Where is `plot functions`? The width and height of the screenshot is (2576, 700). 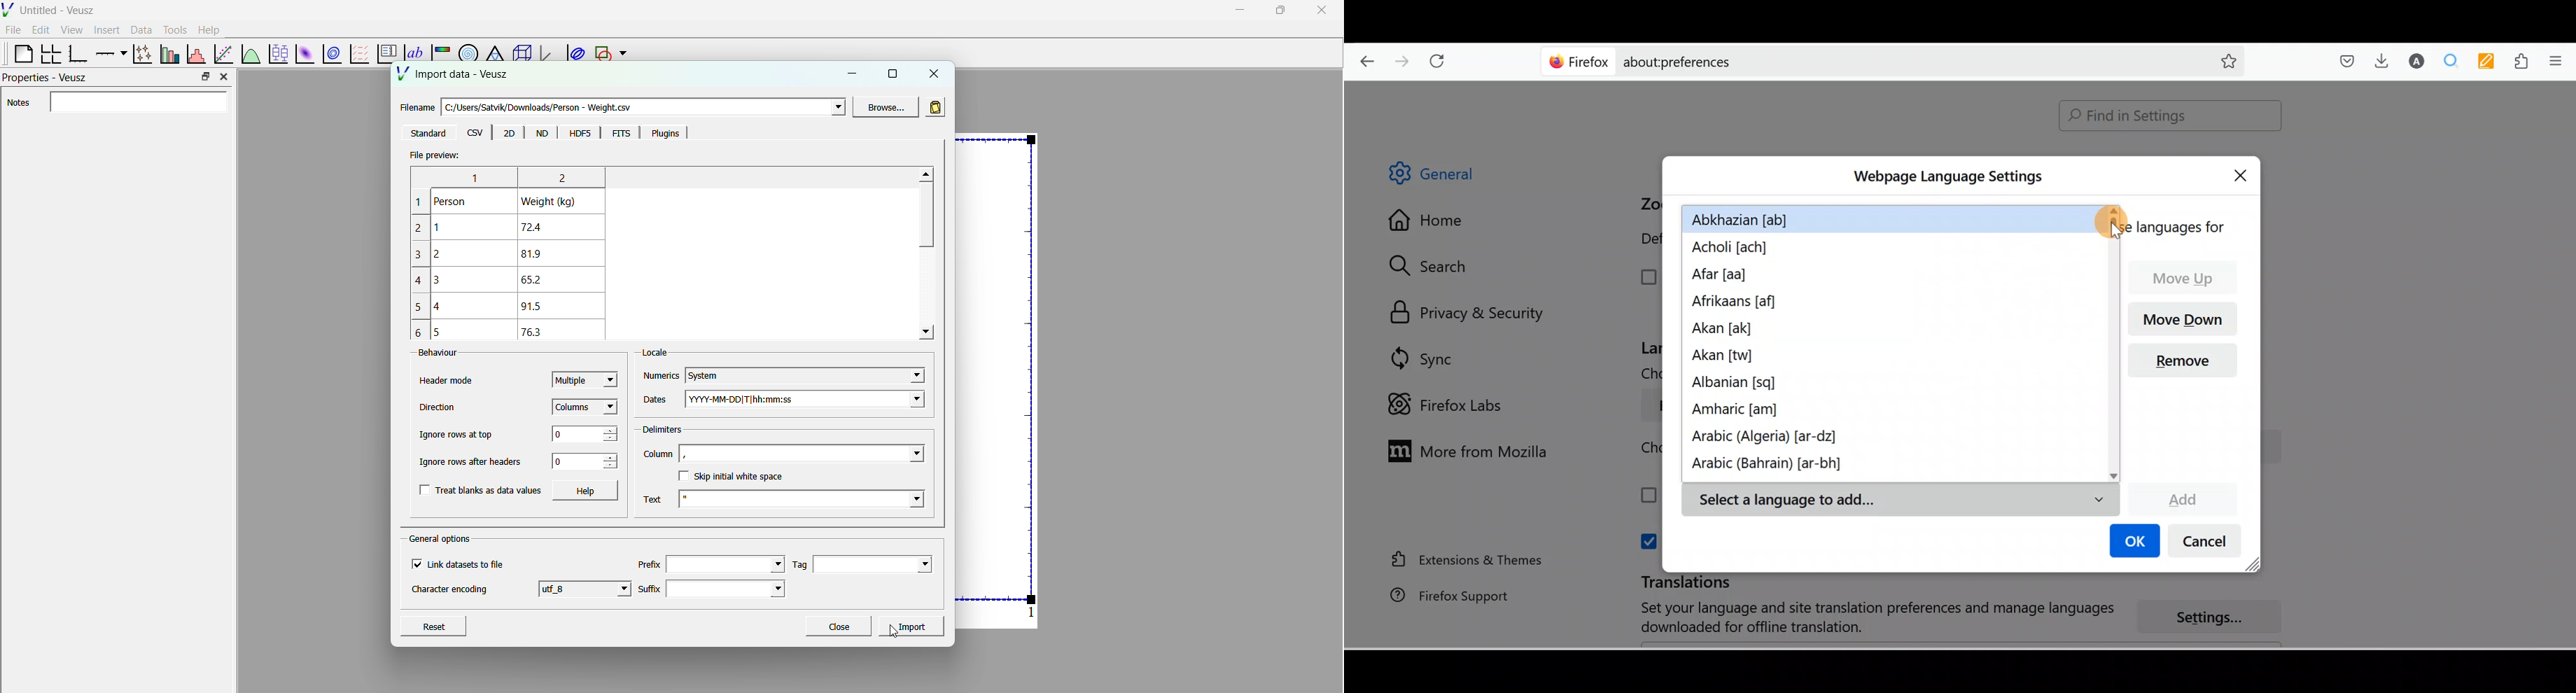 plot functions is located at coordinates (250, 53).